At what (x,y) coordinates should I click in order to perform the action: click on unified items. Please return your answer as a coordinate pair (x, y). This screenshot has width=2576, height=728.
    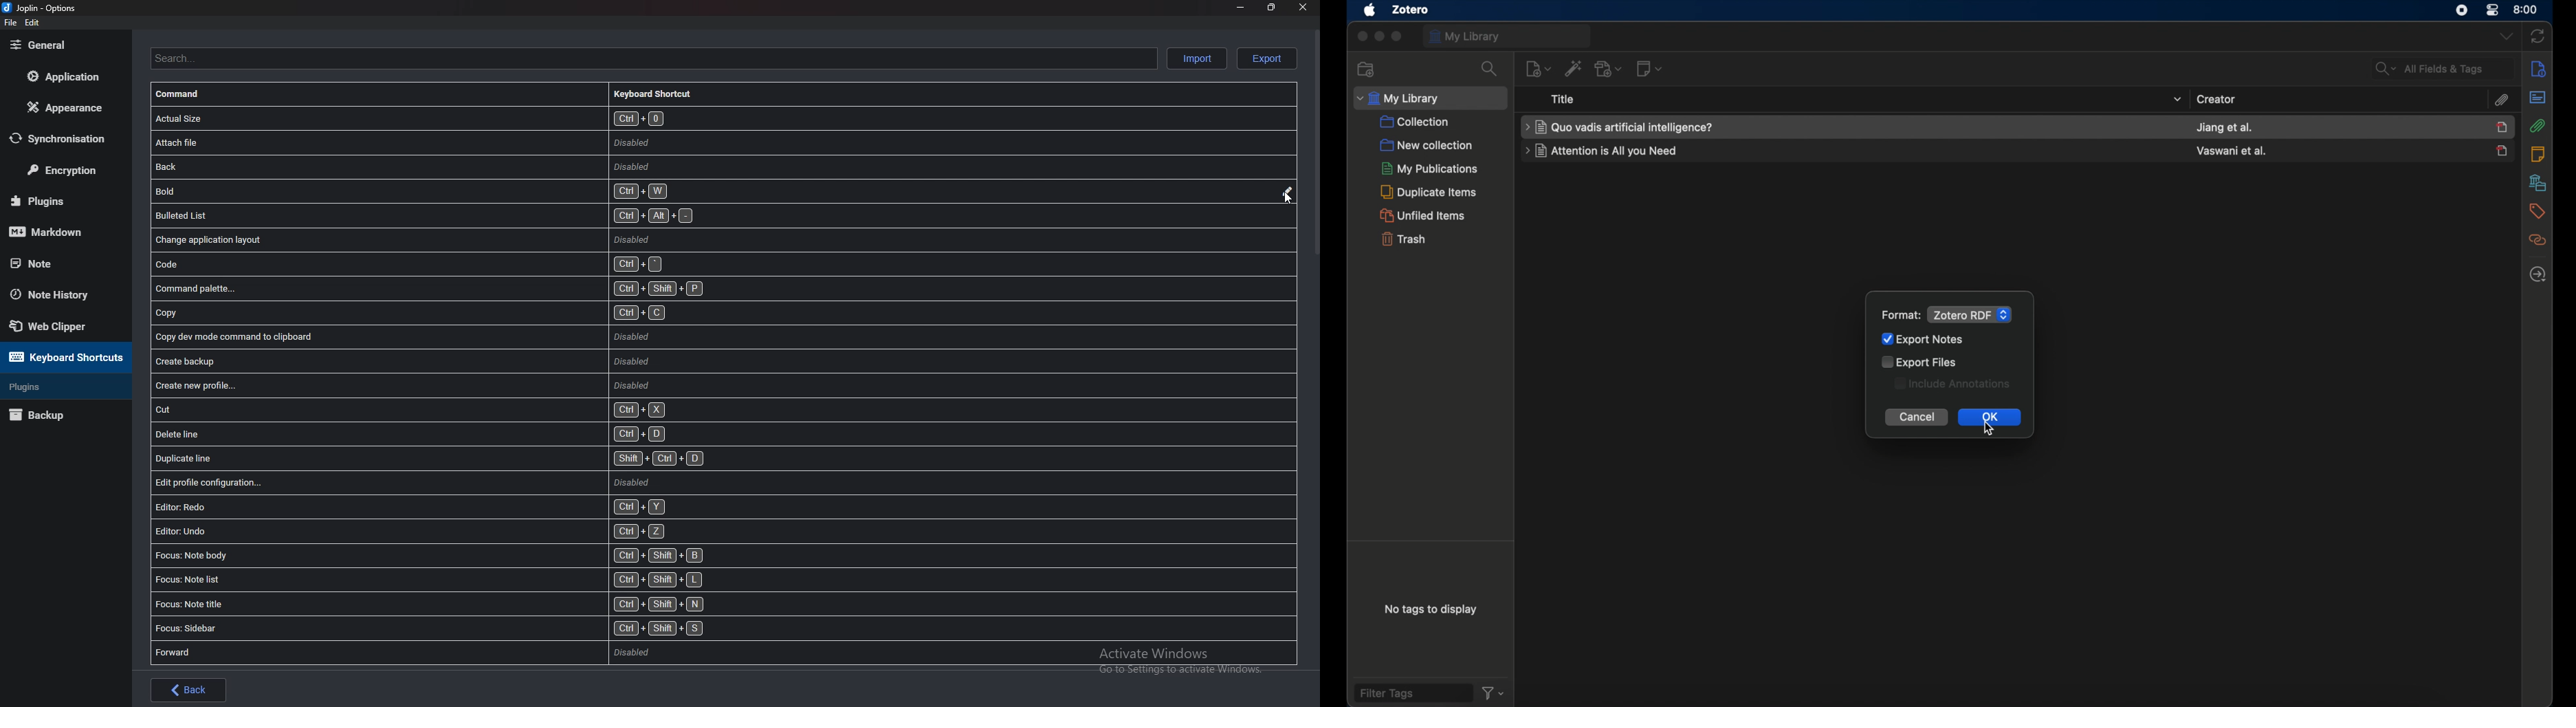
    Looking at the image, I should click on (1422, 215).